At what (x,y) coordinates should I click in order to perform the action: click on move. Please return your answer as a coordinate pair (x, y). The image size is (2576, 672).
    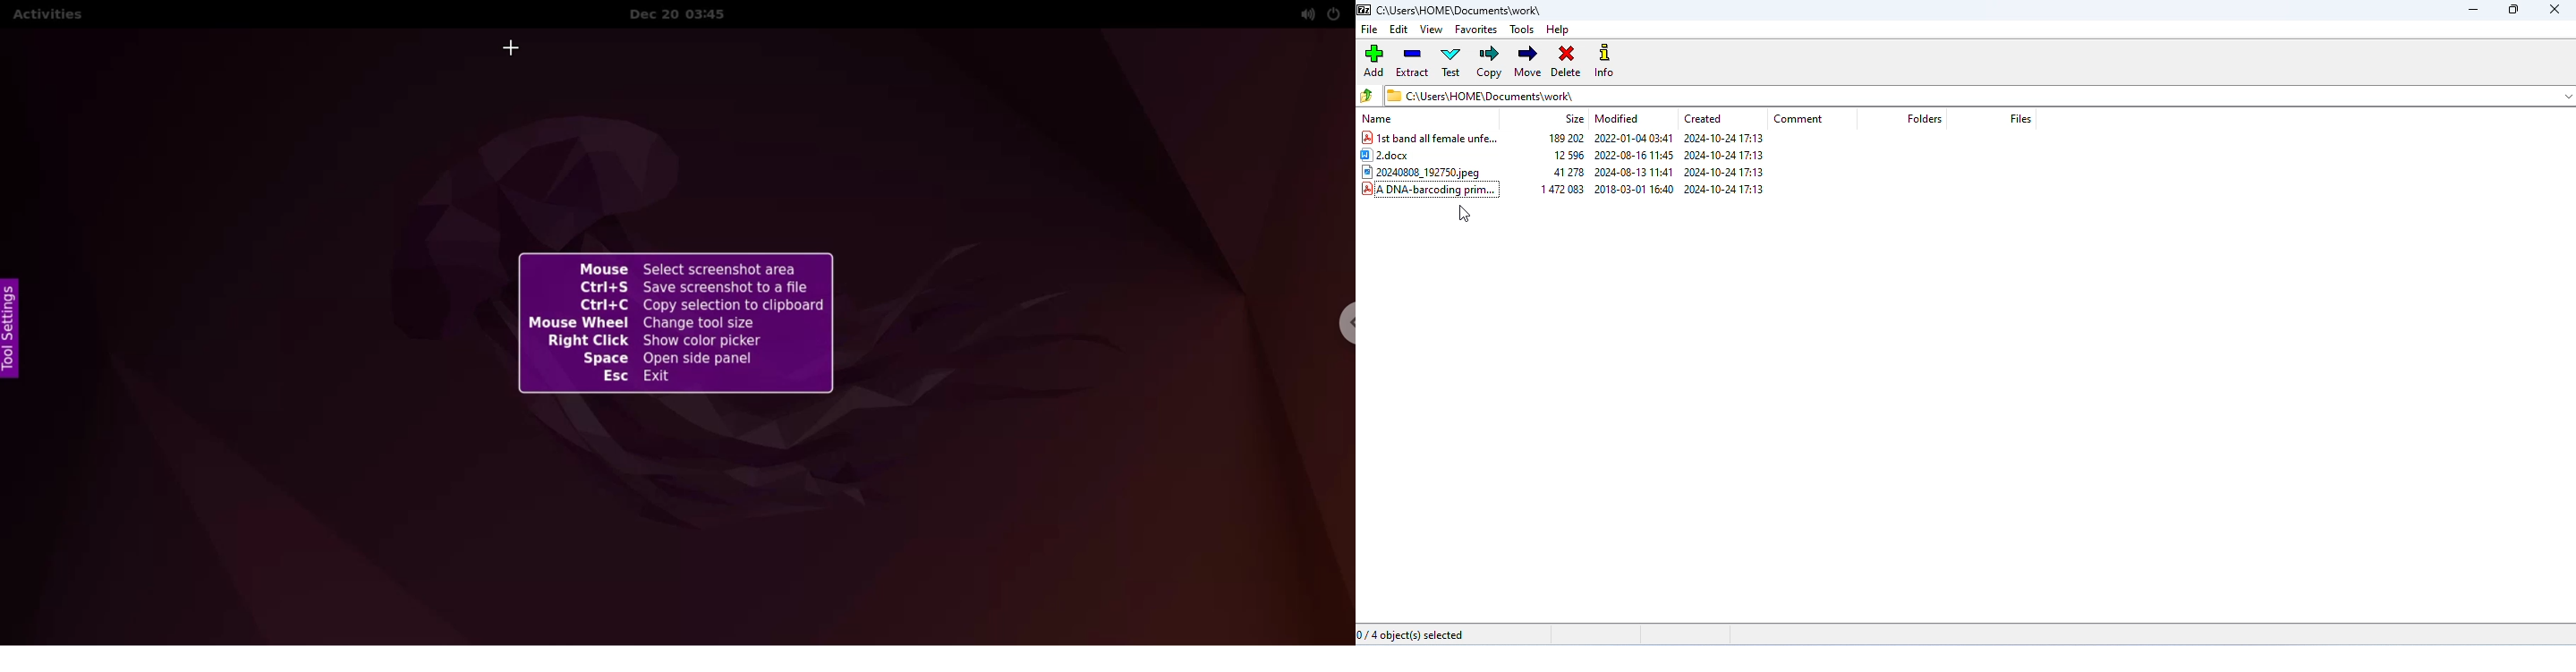
    Looking at the image, I should click on (1527, 62).